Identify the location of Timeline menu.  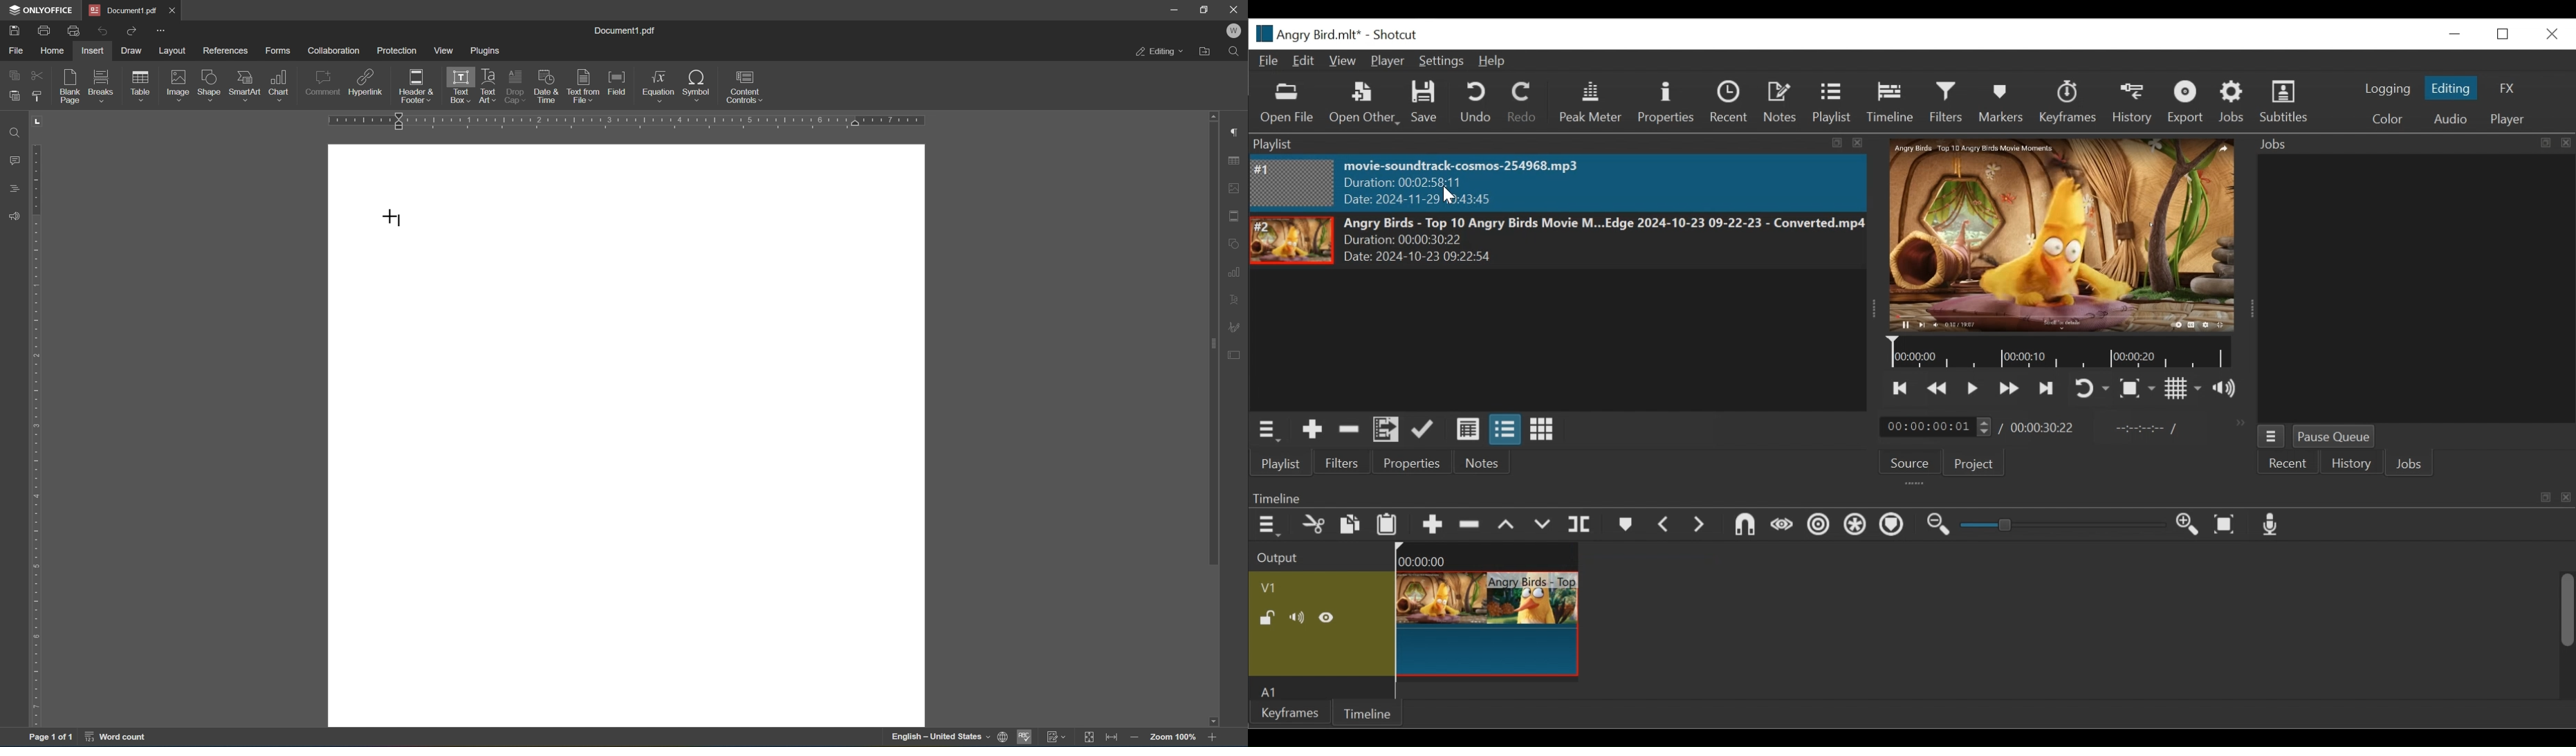
(1268, 526).